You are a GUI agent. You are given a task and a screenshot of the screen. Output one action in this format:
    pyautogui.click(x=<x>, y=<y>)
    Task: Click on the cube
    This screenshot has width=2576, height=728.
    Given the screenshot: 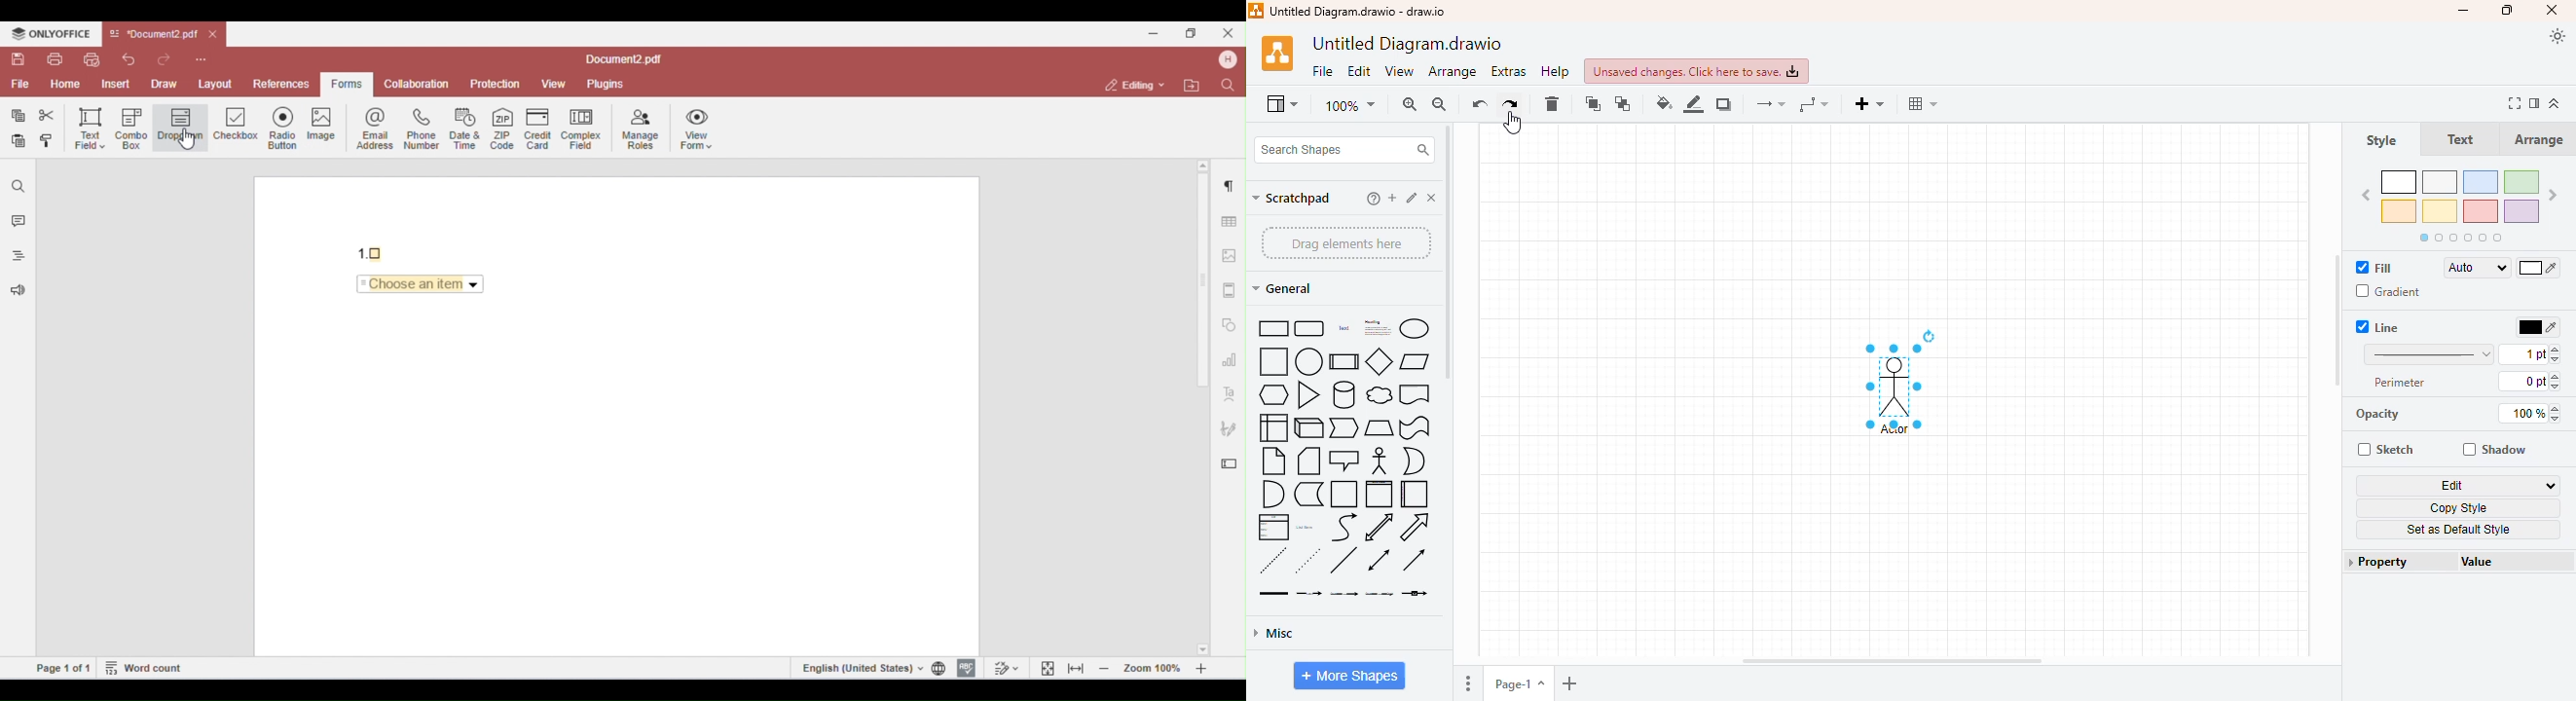 What is the action you would take?
    pyautogui.click(x=1309, y=428)
    